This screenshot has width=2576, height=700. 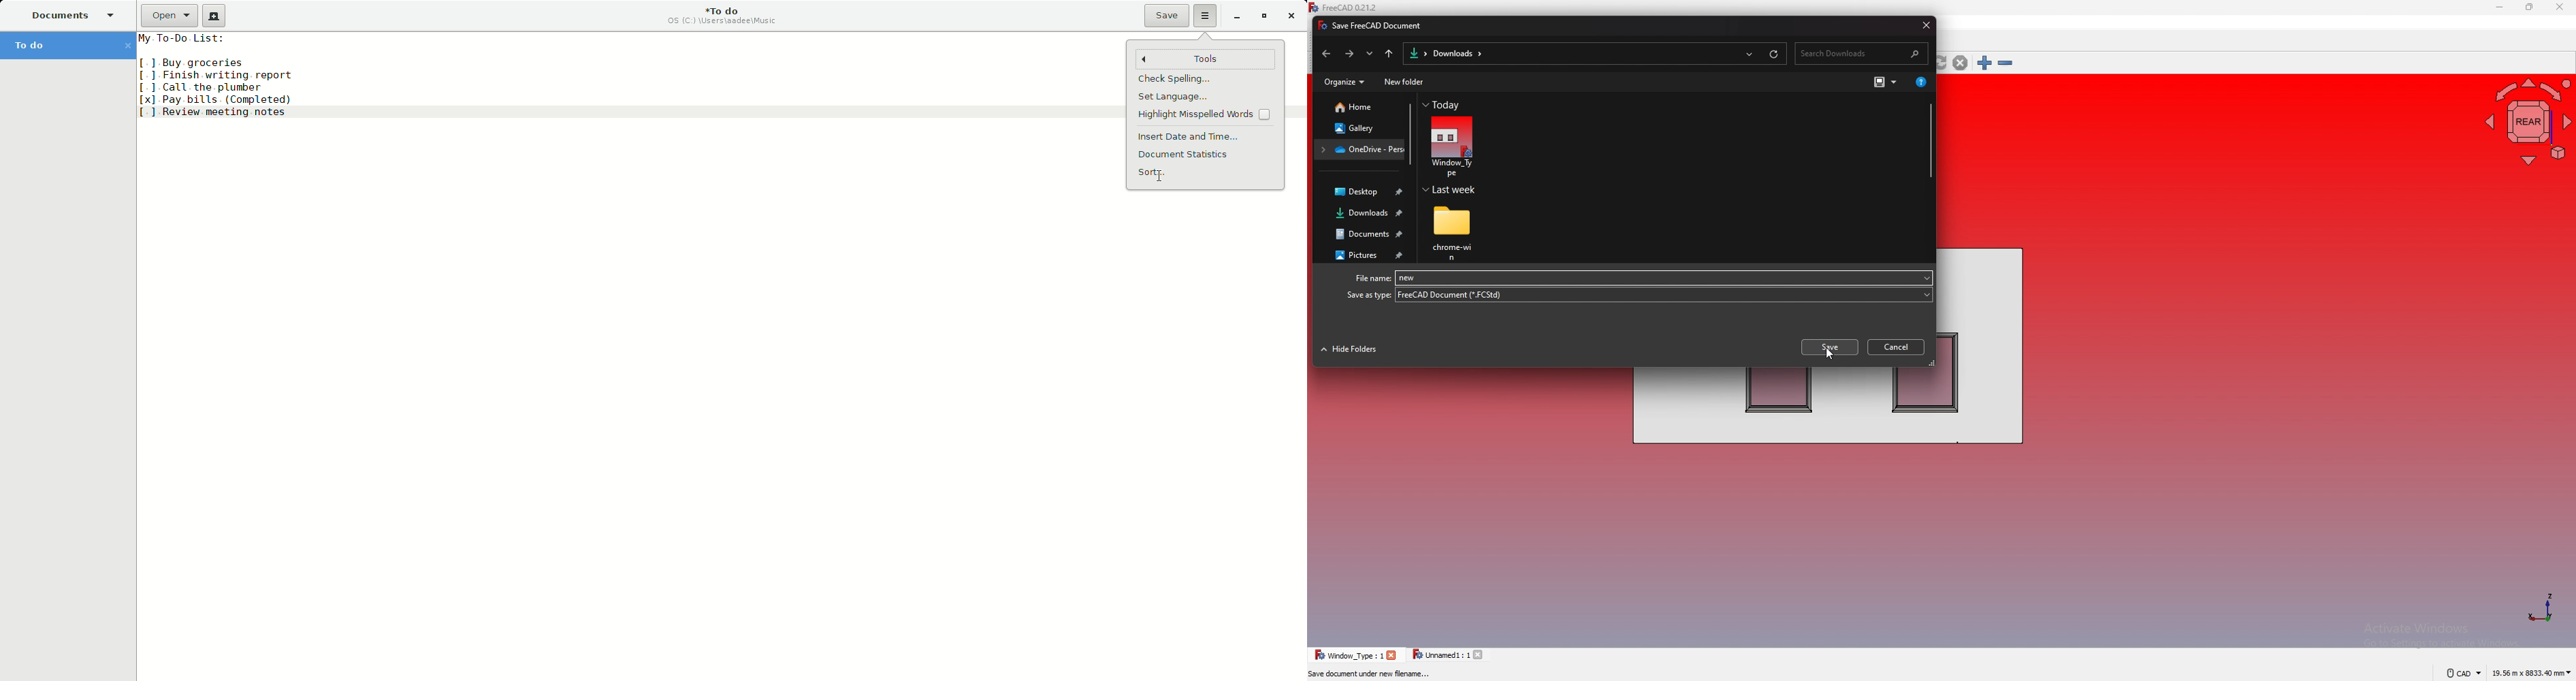 I want to click on save, so click(x=1829, y=347).